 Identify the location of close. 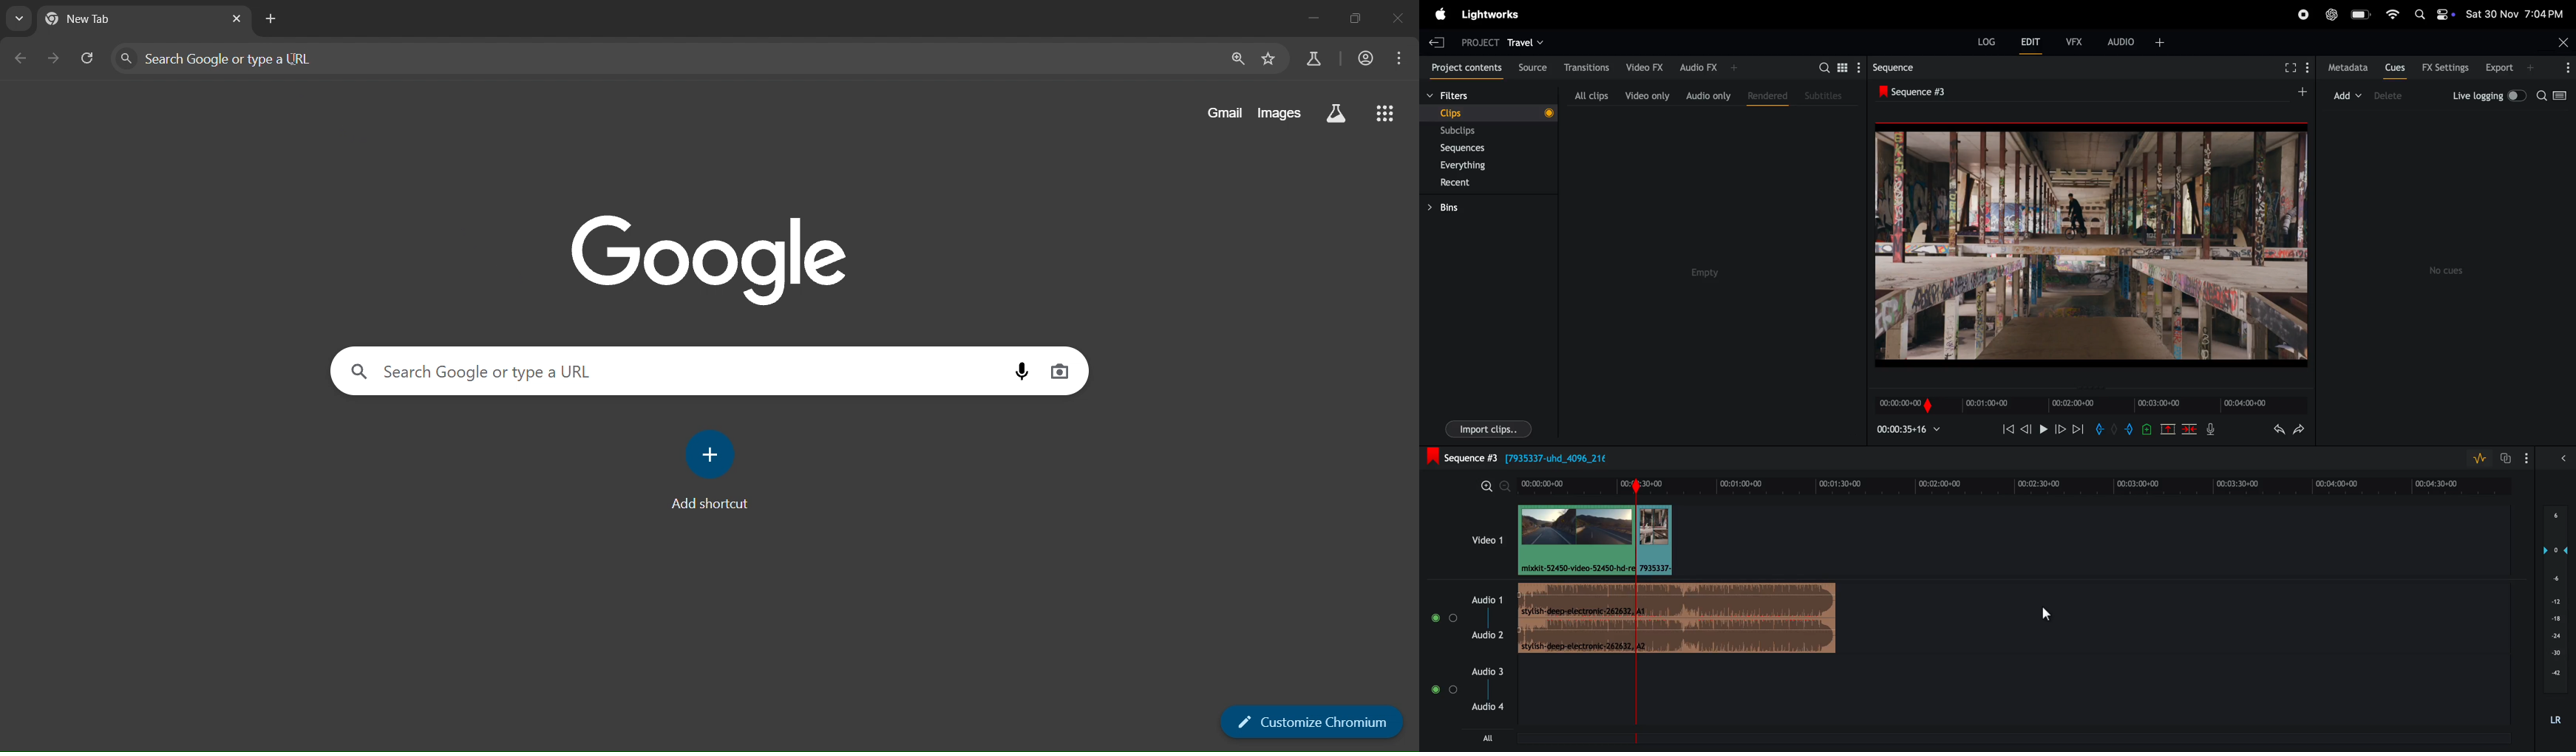
(1399, 21).